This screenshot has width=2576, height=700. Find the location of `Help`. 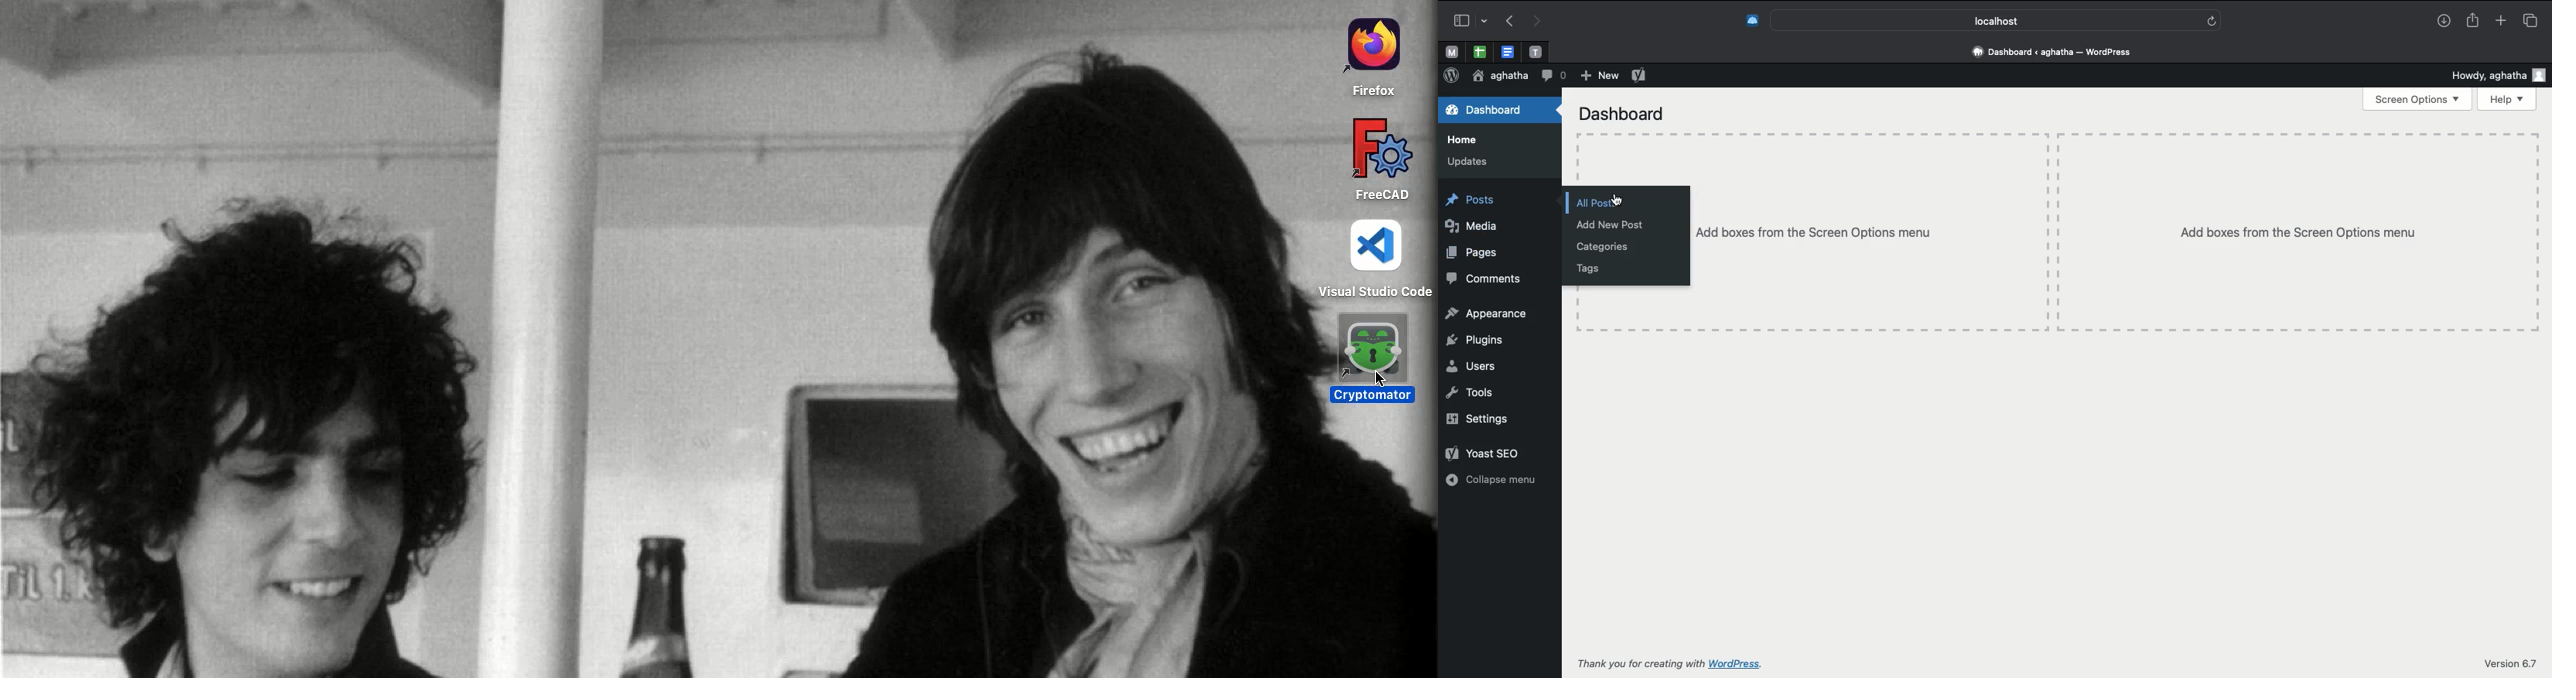

Help is located at coordinates (2511, 98).